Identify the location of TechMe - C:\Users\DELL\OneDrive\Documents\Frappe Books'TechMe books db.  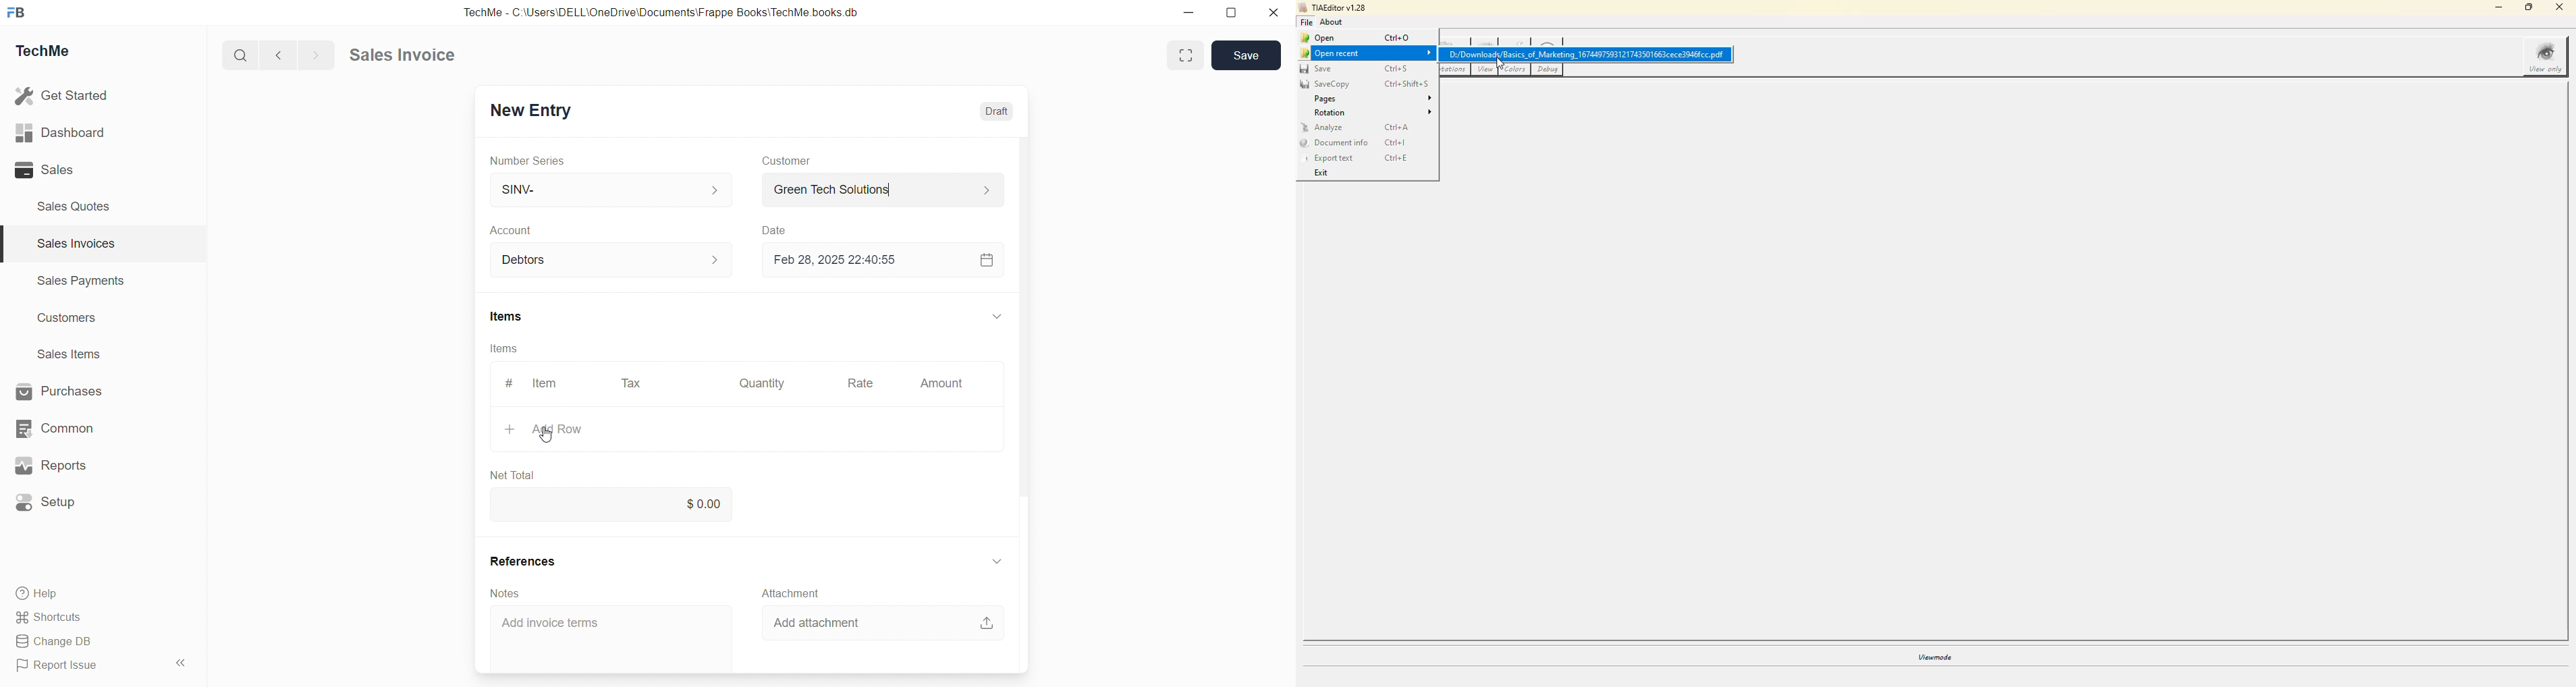
(664, 12).